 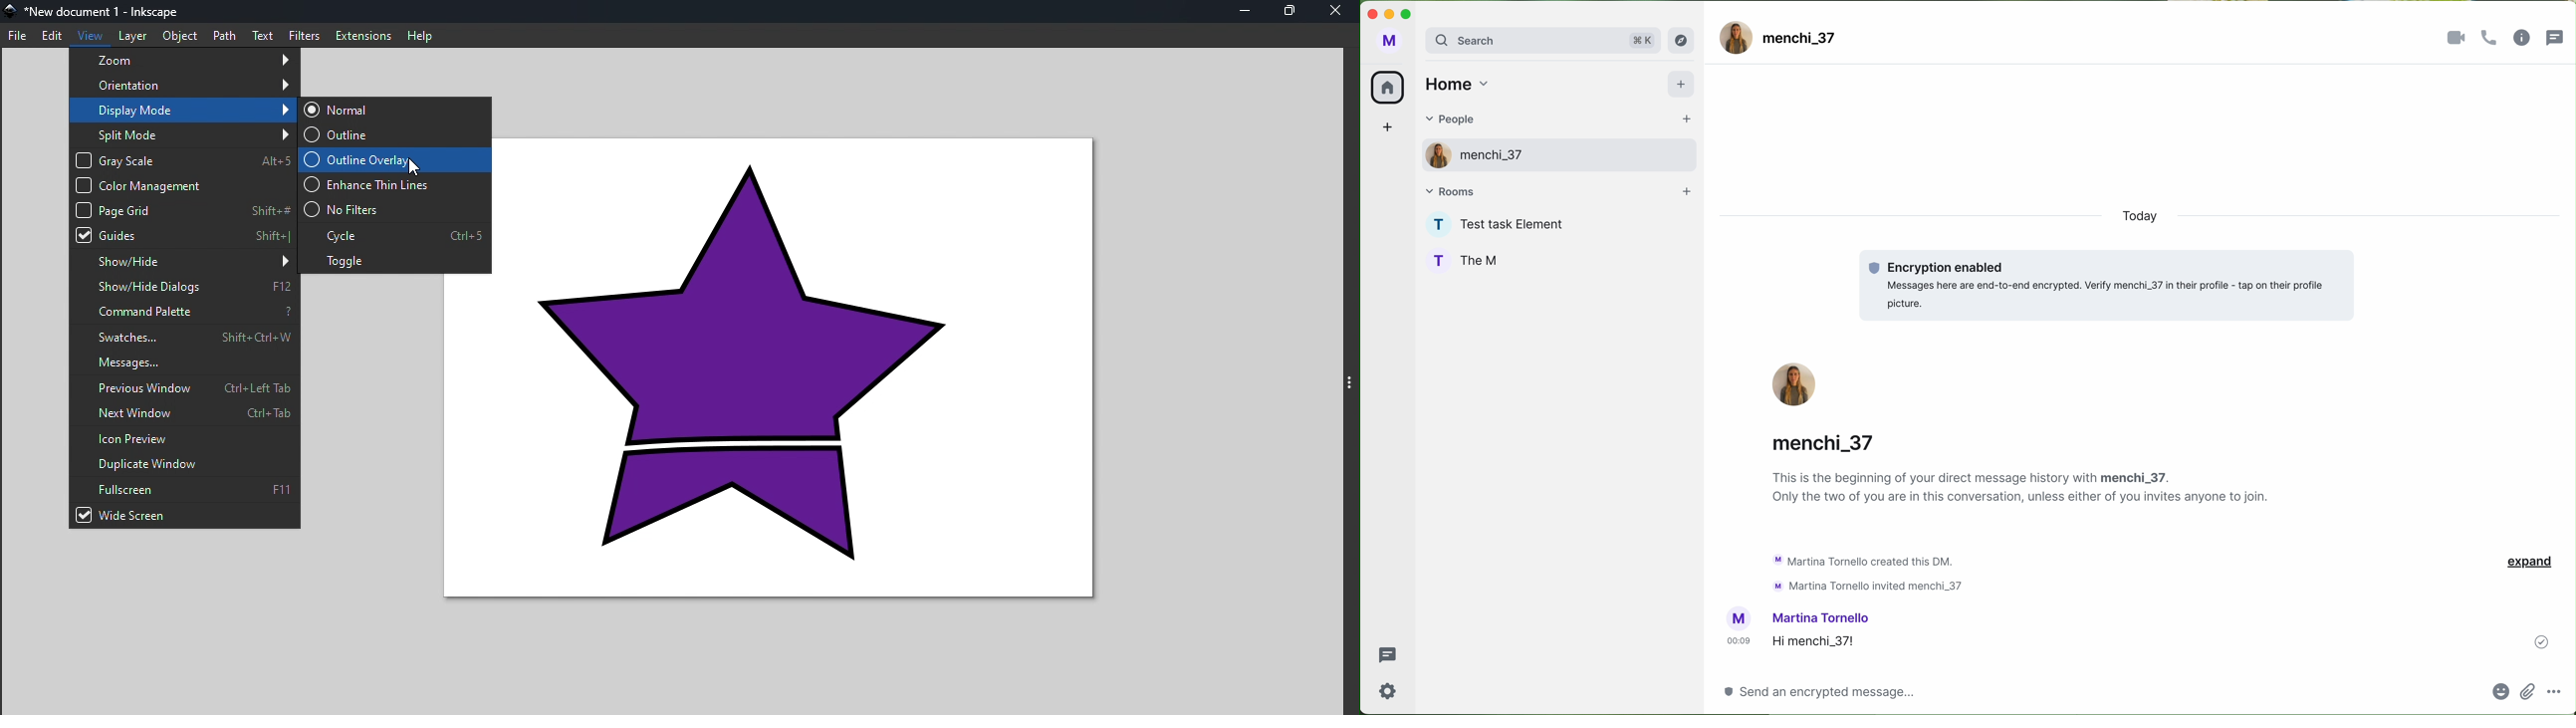 What do you see at coordinates (1486, 261) in the screenshot?
I see `The M` at bounding box center [1486, 261].